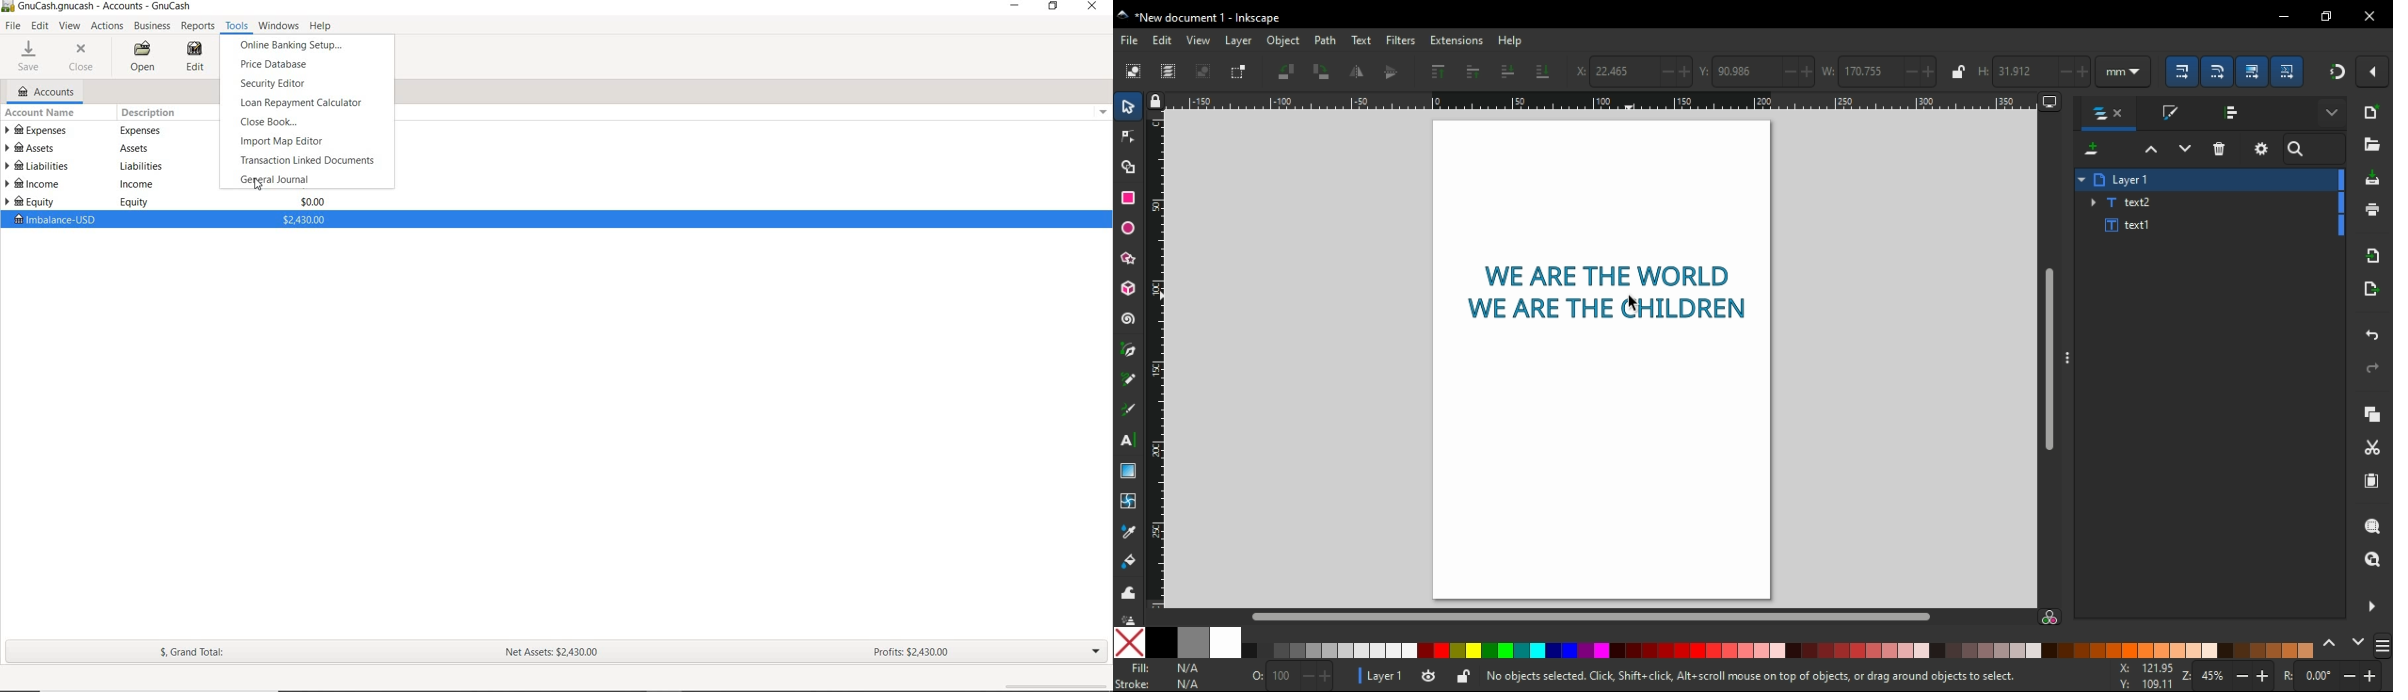 This screenshot has height=700, width=2408. I want to click on height of selected object, so click(2032, 70).